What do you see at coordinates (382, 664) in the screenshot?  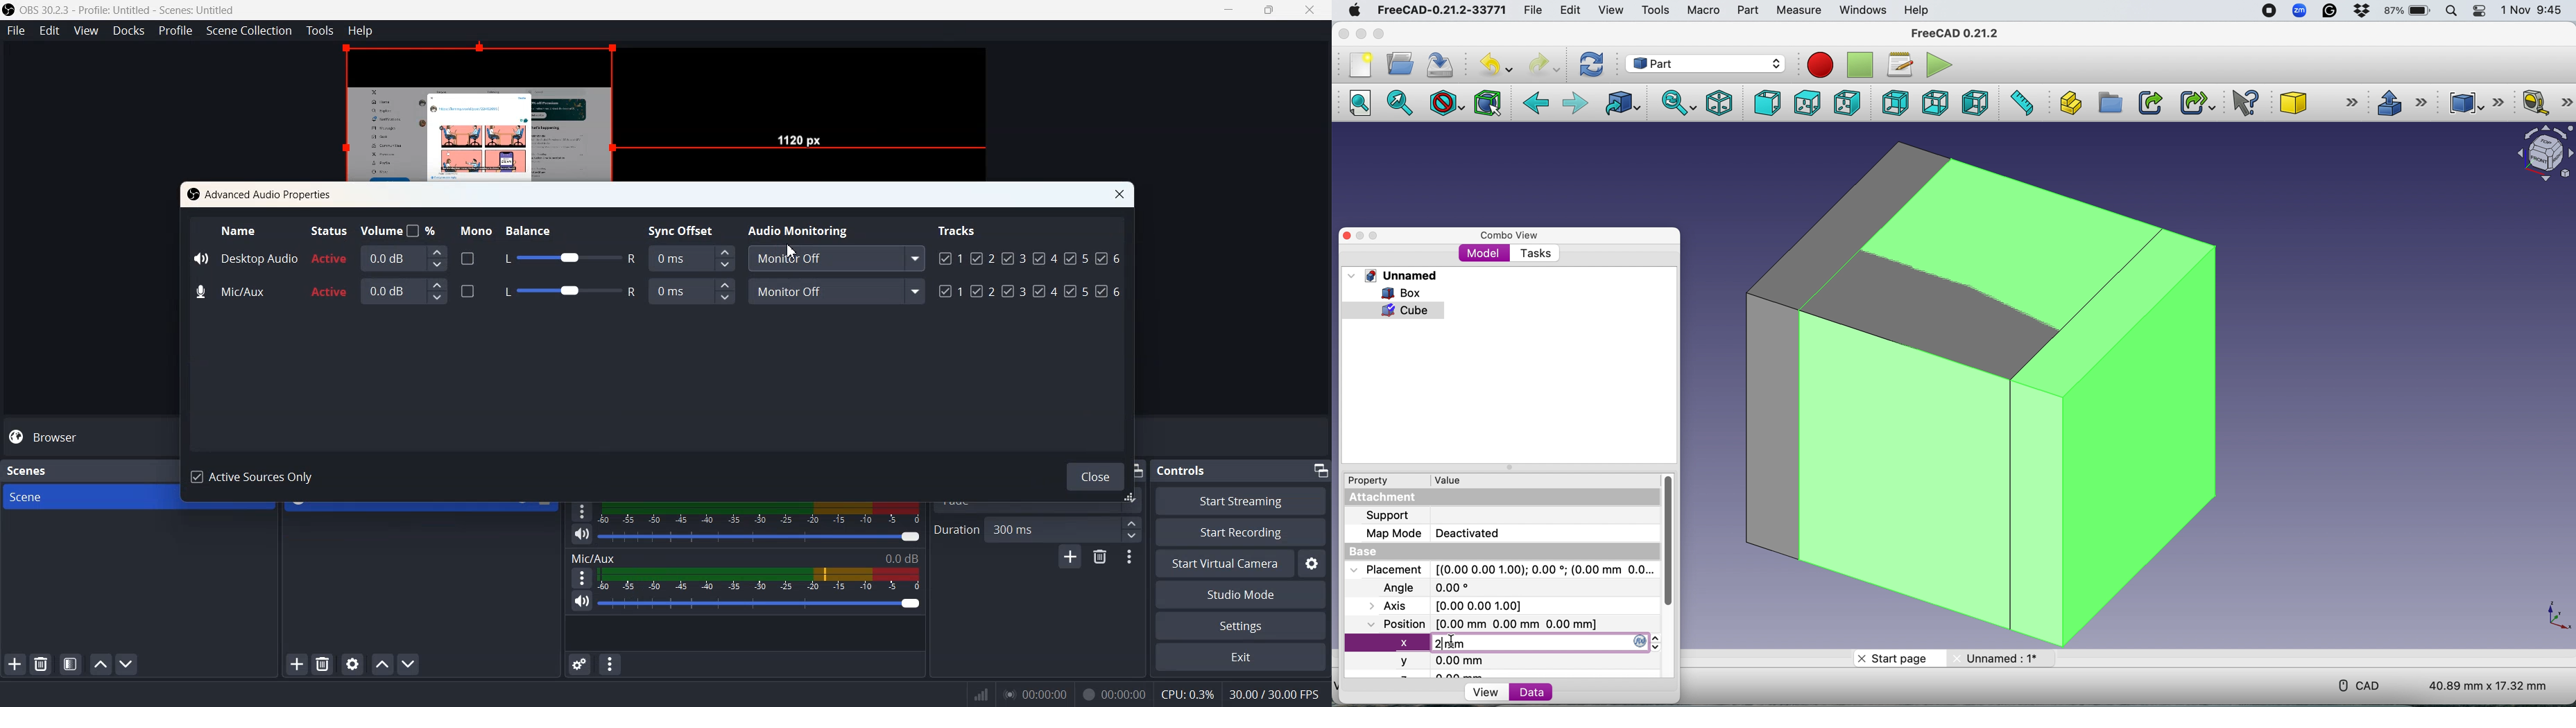 I see `Move sources up` at bounding box center [382, 664].